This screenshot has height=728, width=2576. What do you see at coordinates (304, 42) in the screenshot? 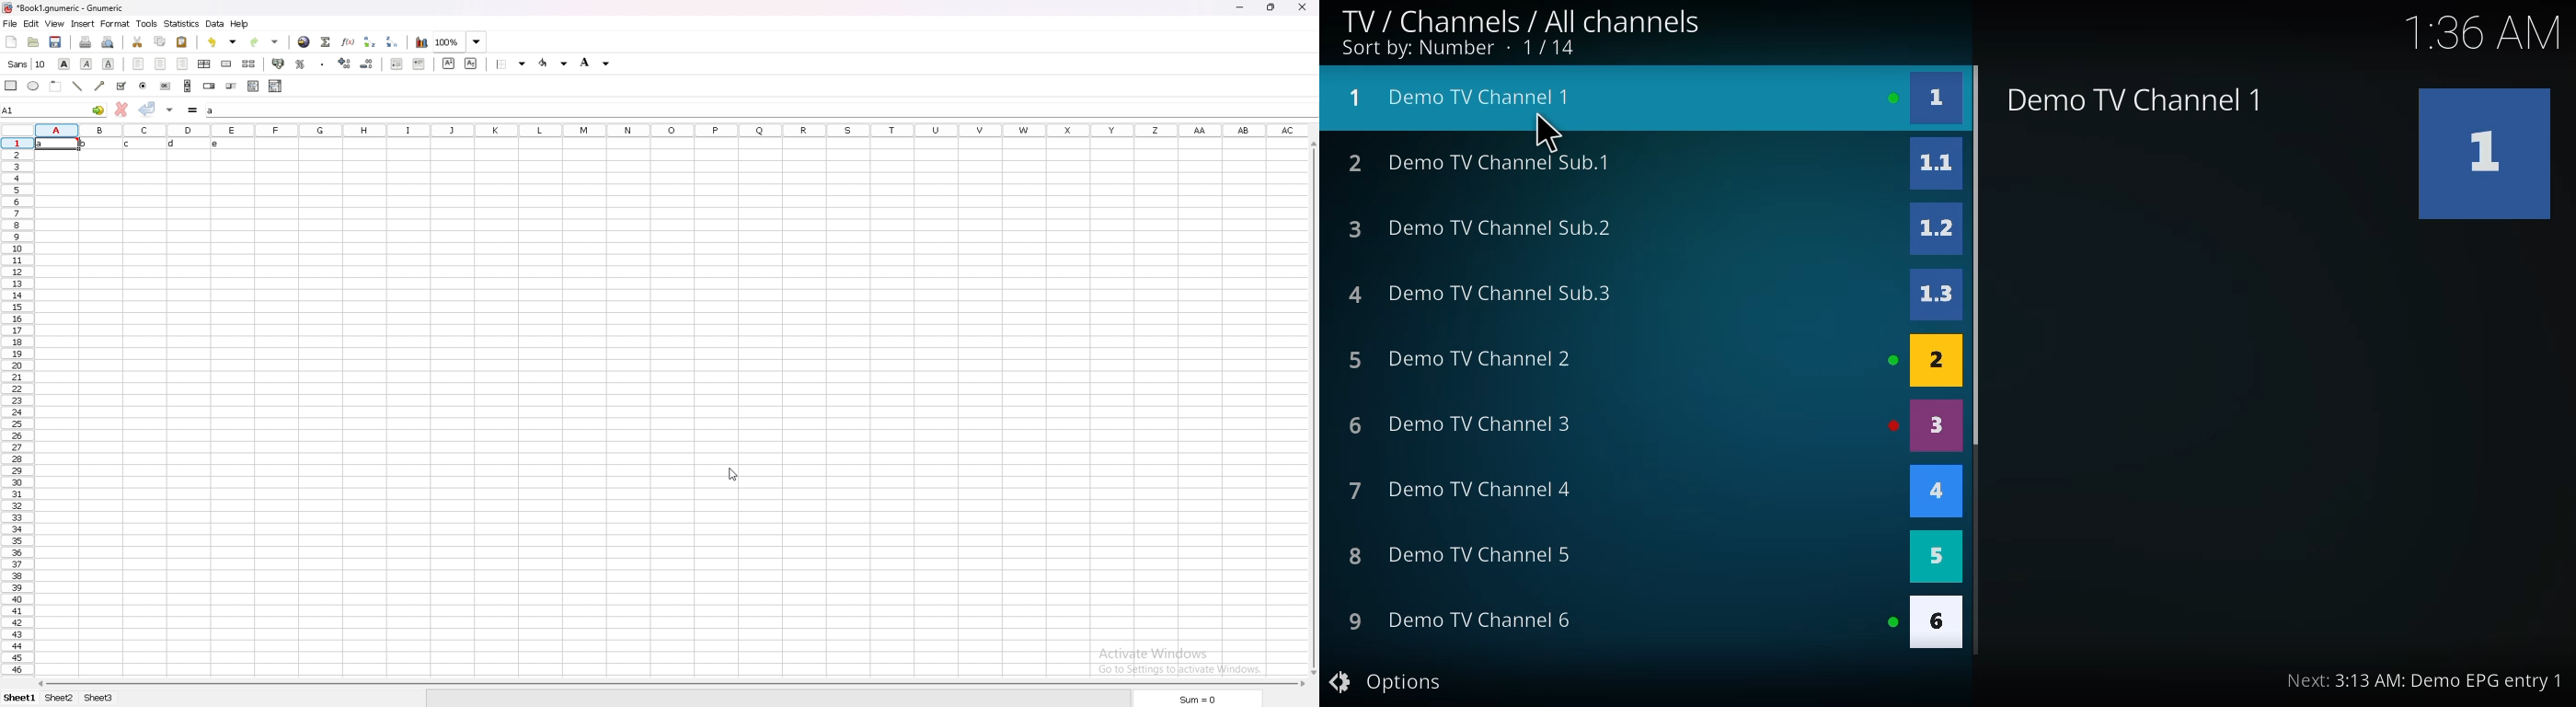
I see `hyperlink` at bounding box center [304, 42].